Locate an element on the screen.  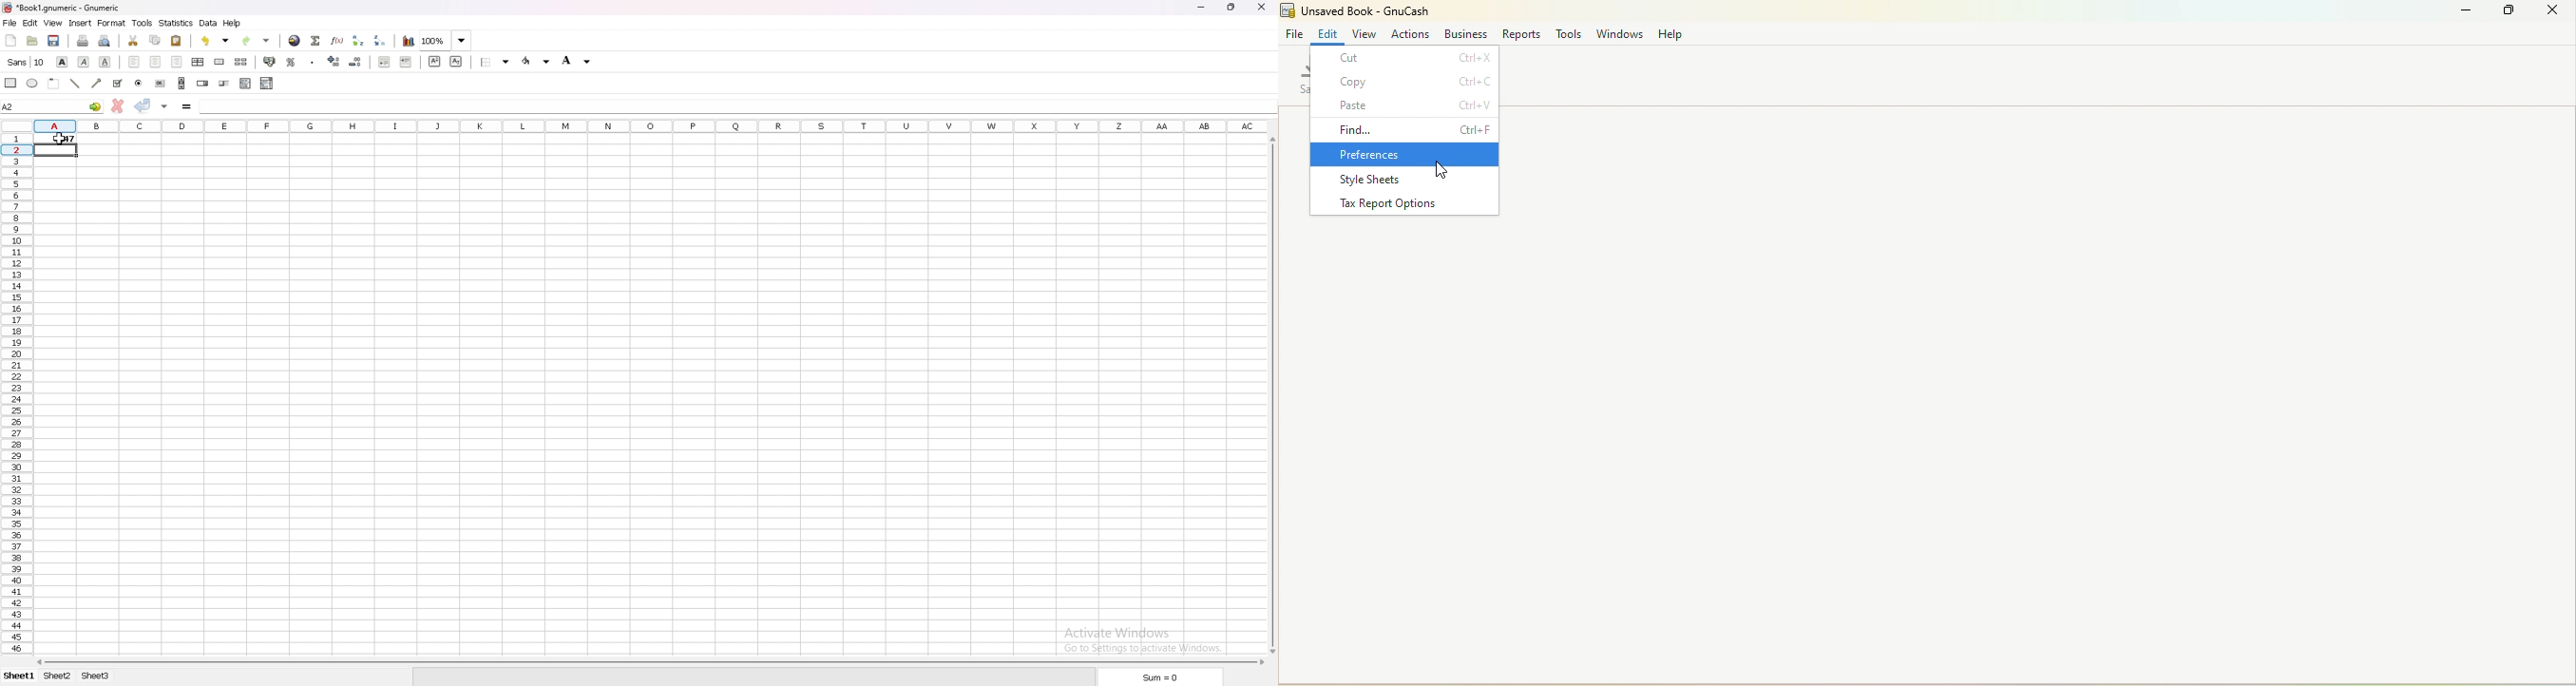
resize is located at coordinates (1231, 7).